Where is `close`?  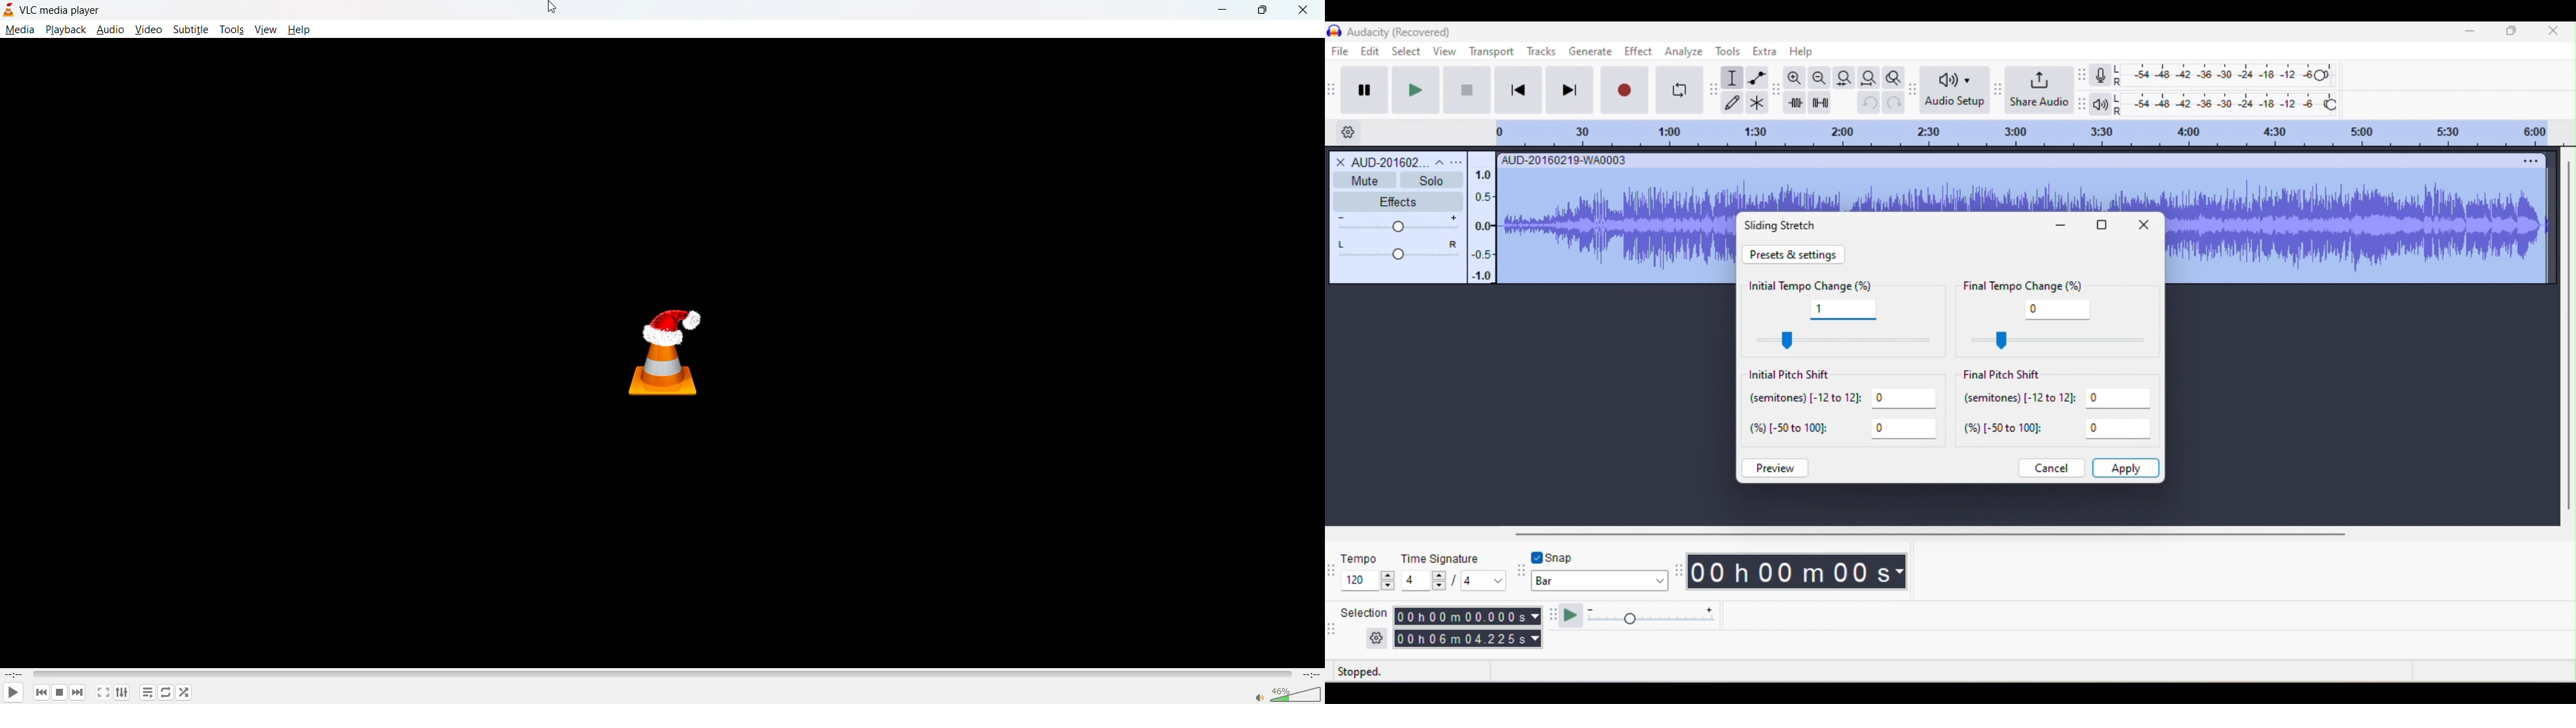
close is located at coordinates (2147, 227).